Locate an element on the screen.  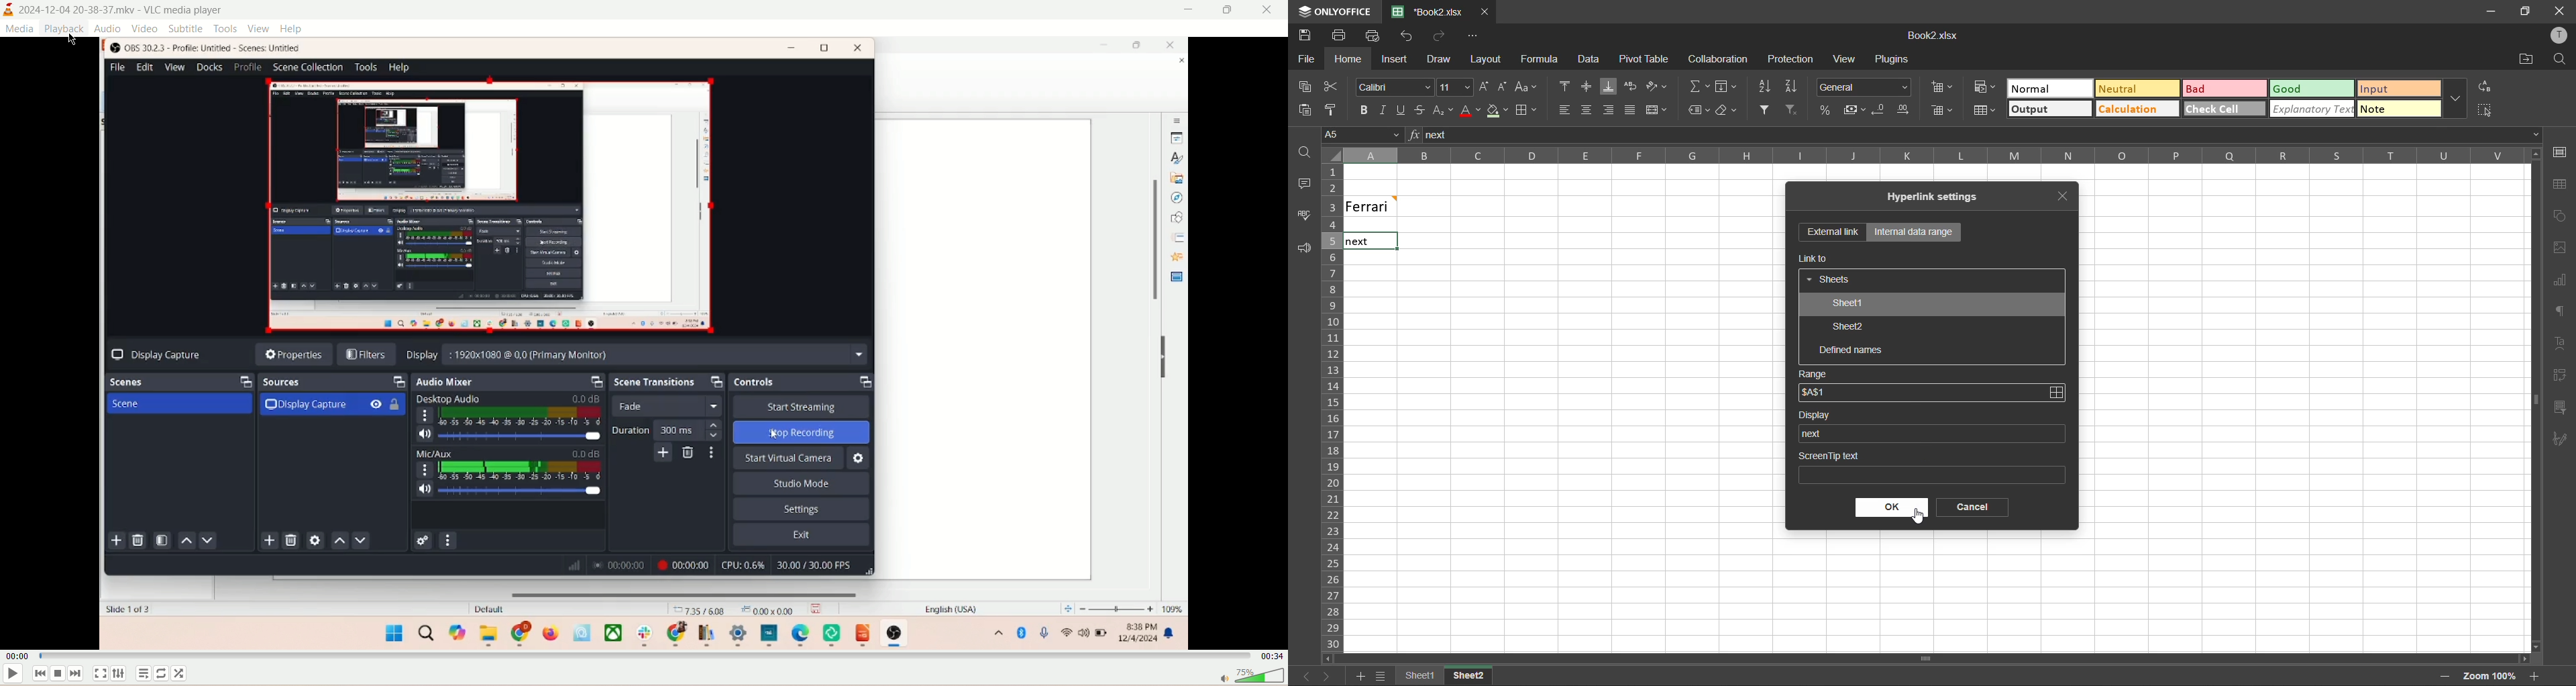
sheet list is located at coordinates (1379, 676).